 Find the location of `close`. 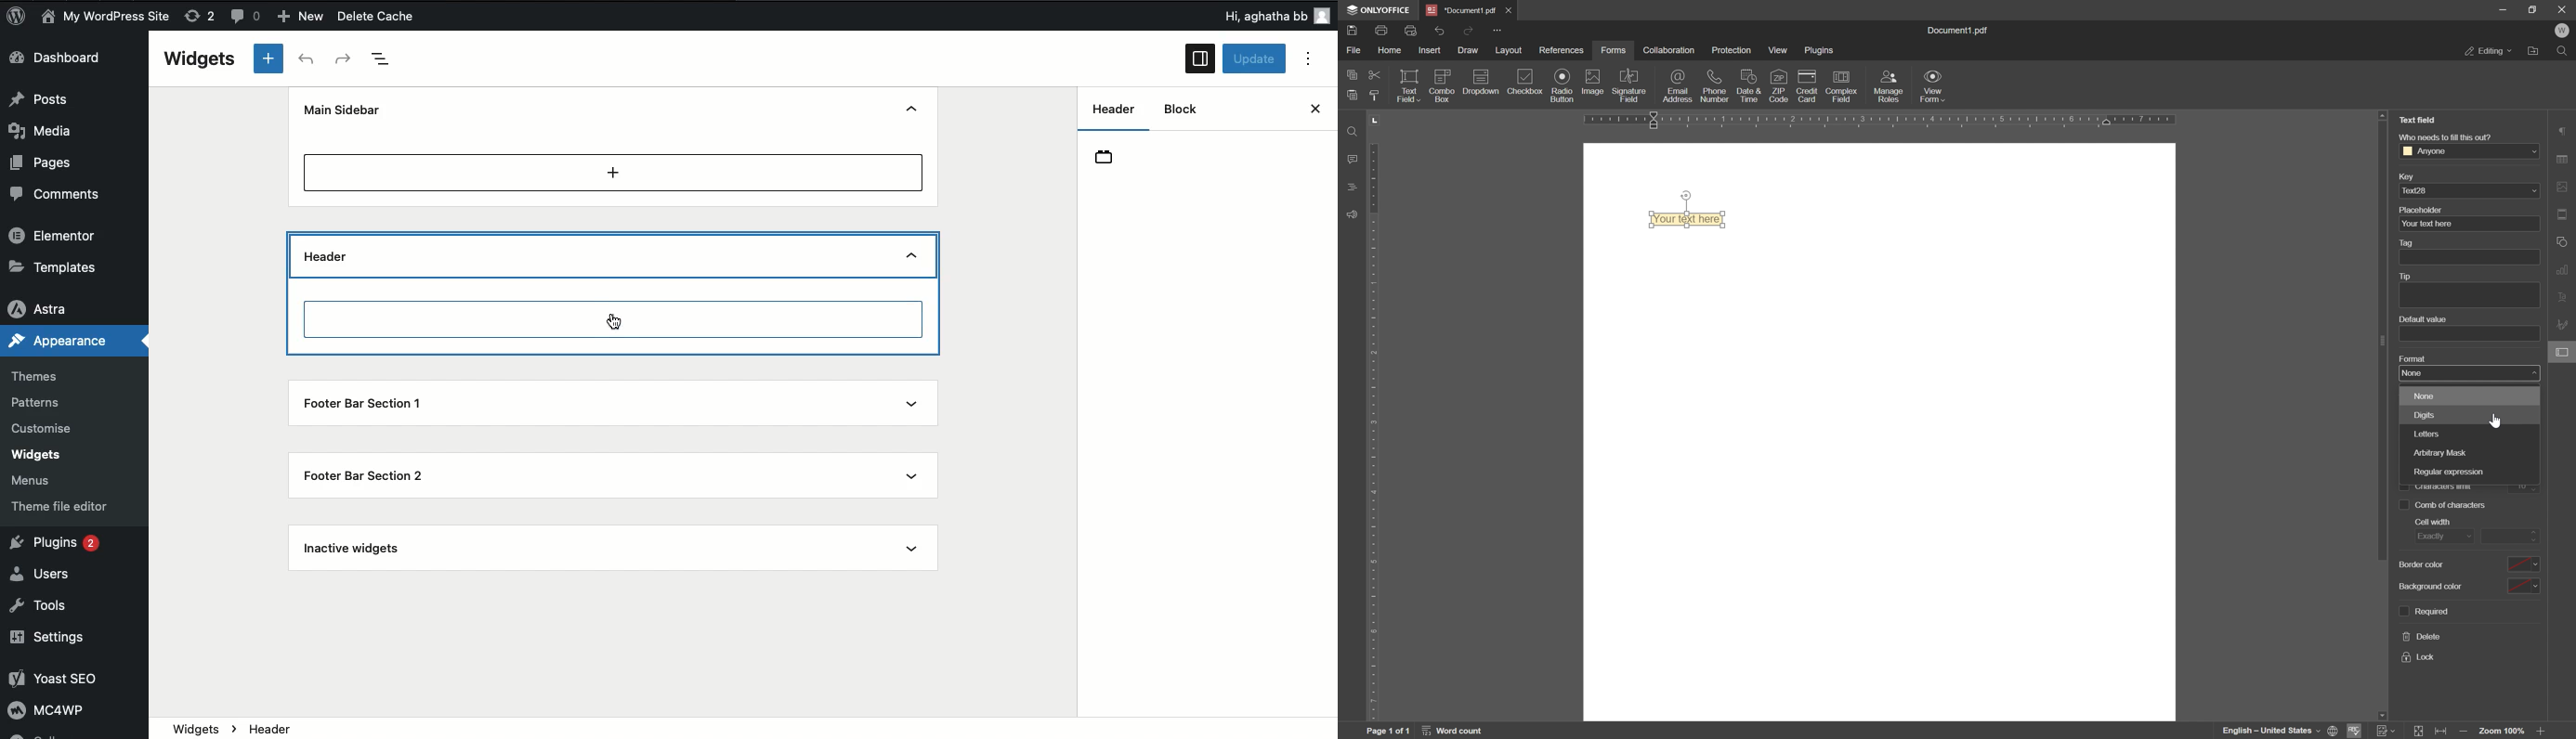

close is located at coordinates (1509, 9).